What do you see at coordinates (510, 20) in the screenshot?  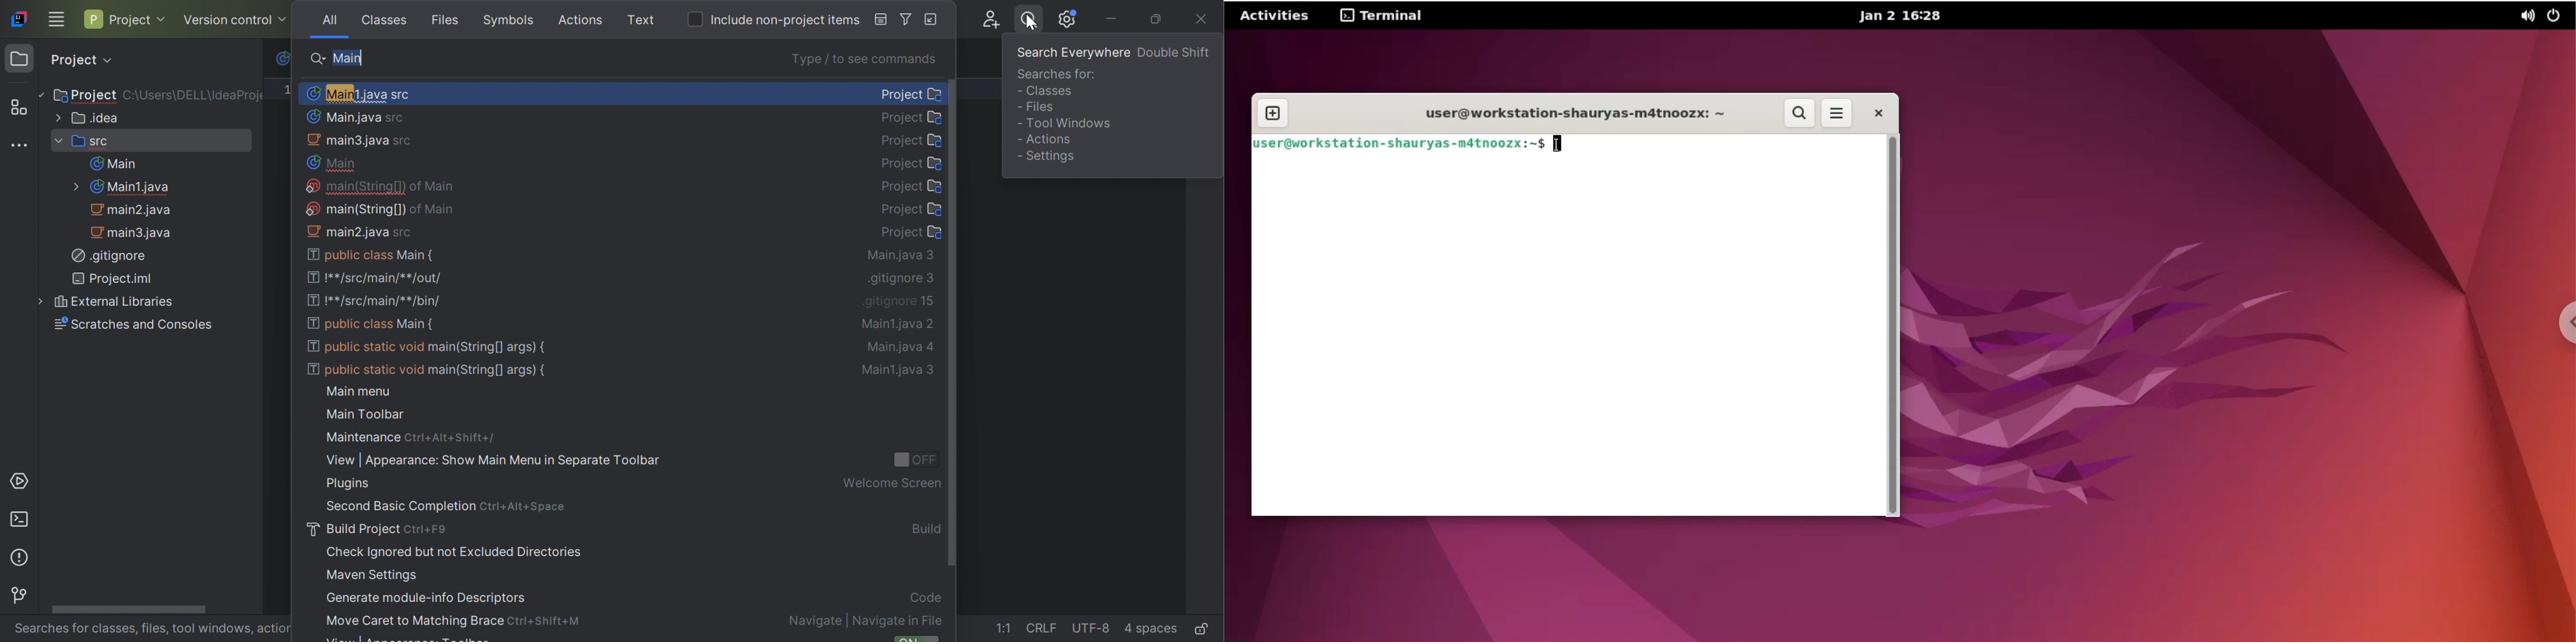 I see `Symbols` at bounding box center [510, 20].